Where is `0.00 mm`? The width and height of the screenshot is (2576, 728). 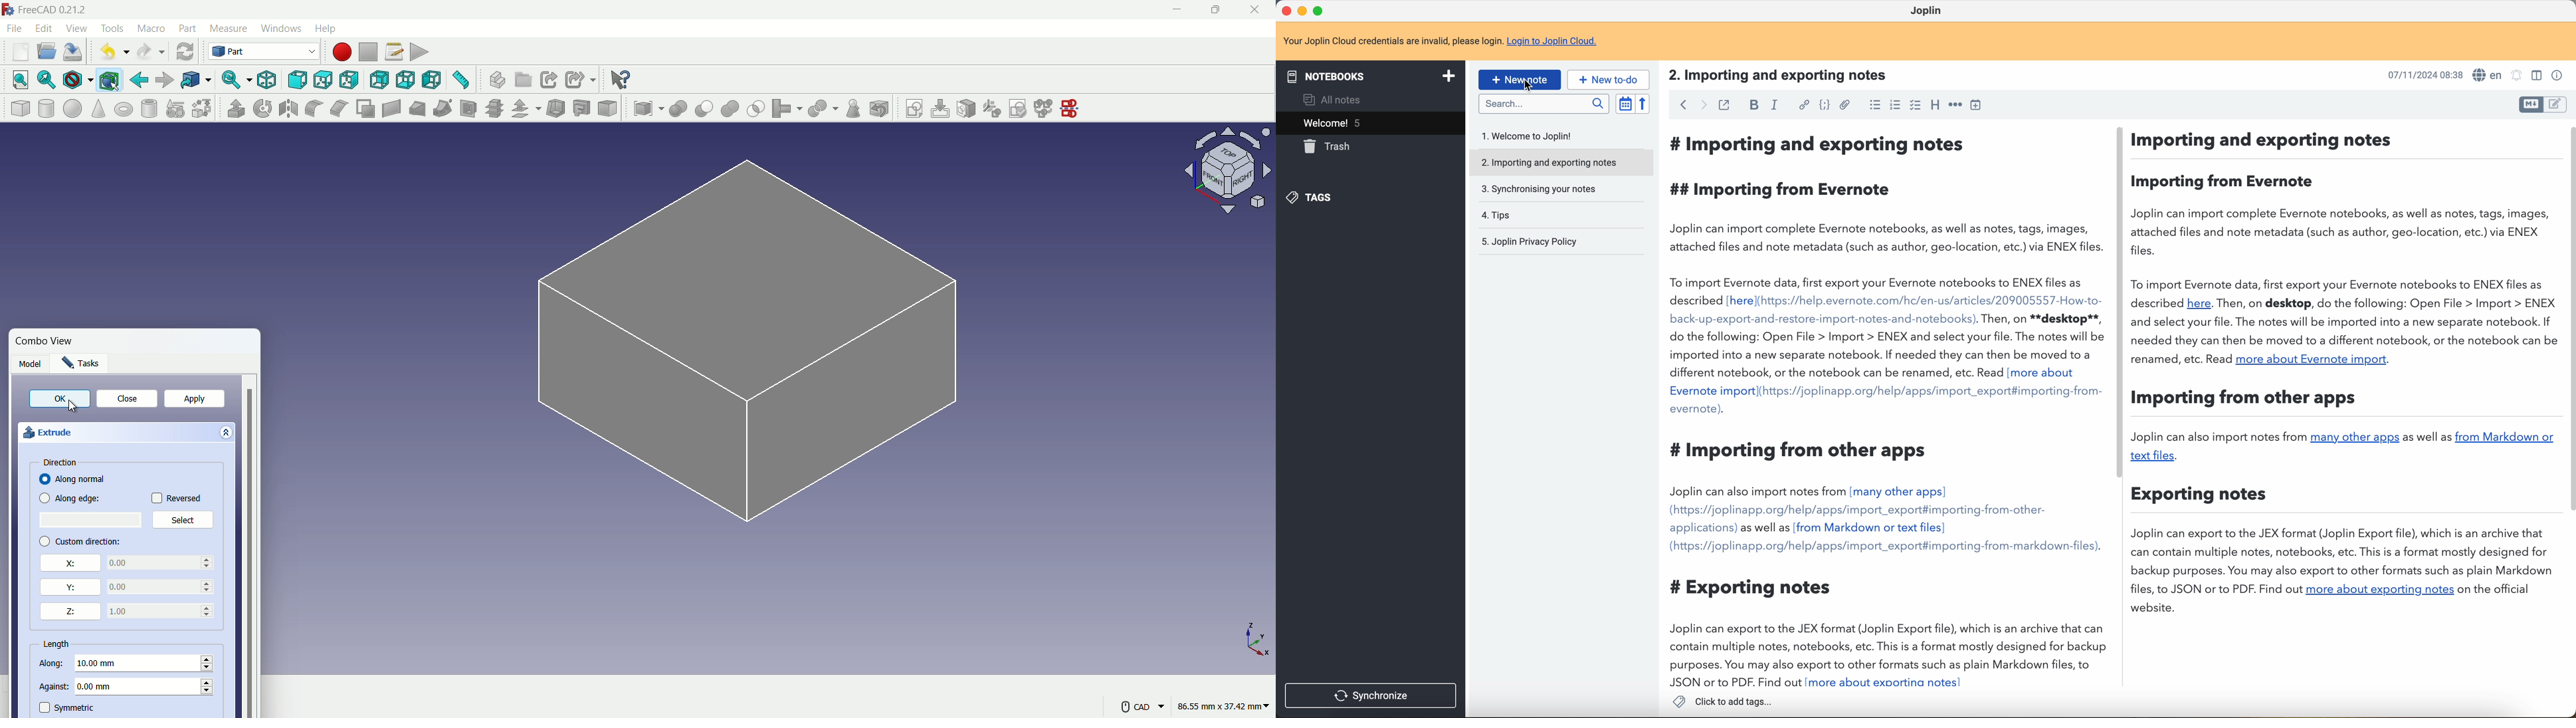
0.00 mm is located at coordinates (147, 687).